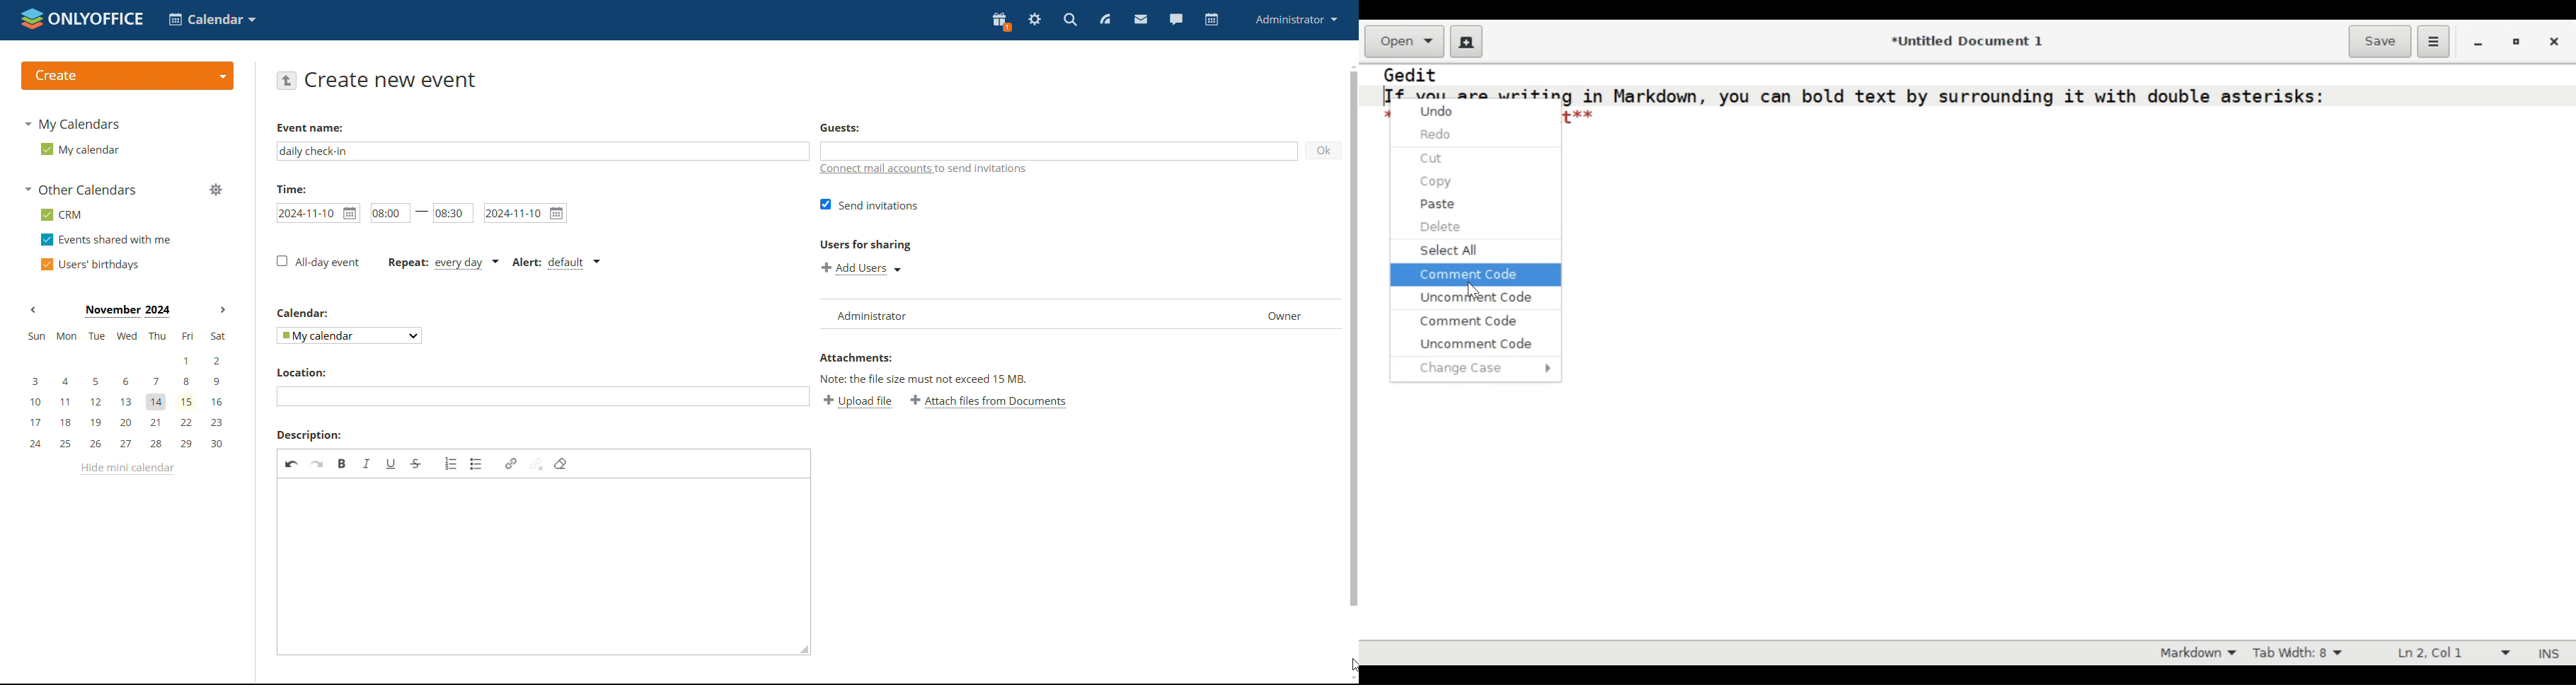 Image resolution: width=2576 pixels, height=700 pixels. I want to click on Undo, so click(1439, 114).